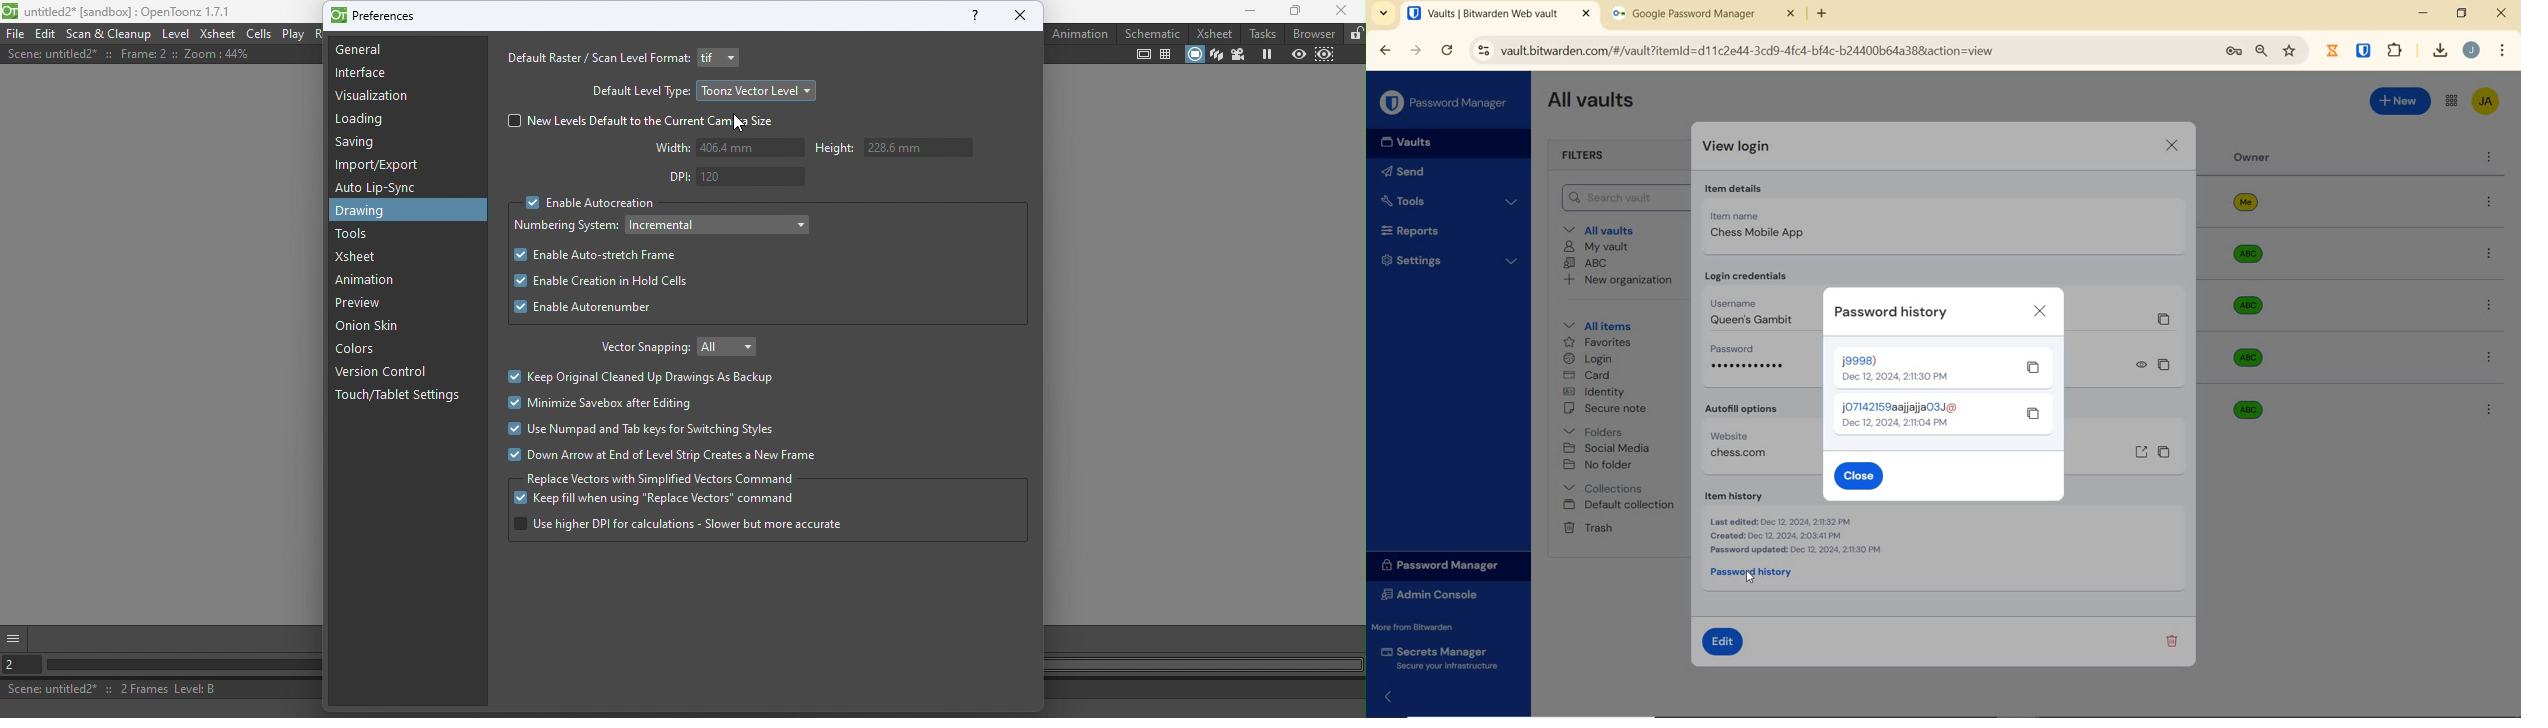 The width and height of the screenshot is (2548, 728). I want to click on New, so click(2401, 102).